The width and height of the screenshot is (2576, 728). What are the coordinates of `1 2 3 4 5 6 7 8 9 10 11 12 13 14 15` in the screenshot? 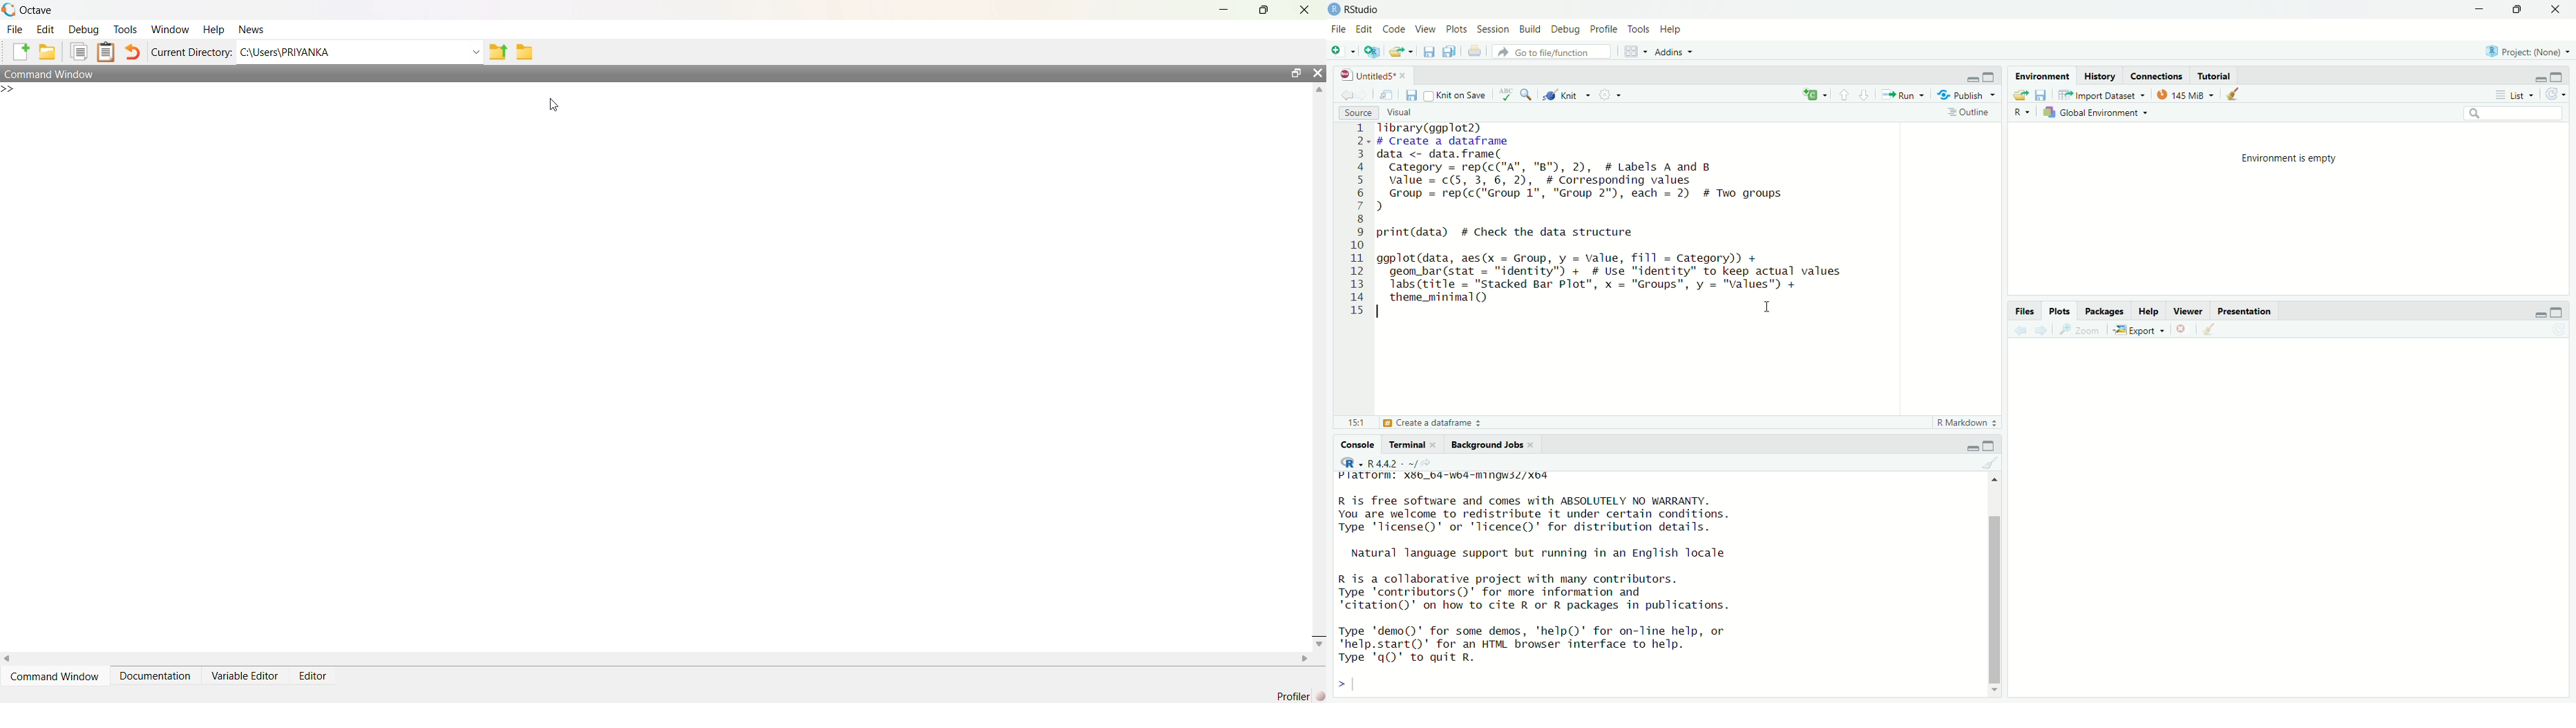 It's located at (1358, 221).